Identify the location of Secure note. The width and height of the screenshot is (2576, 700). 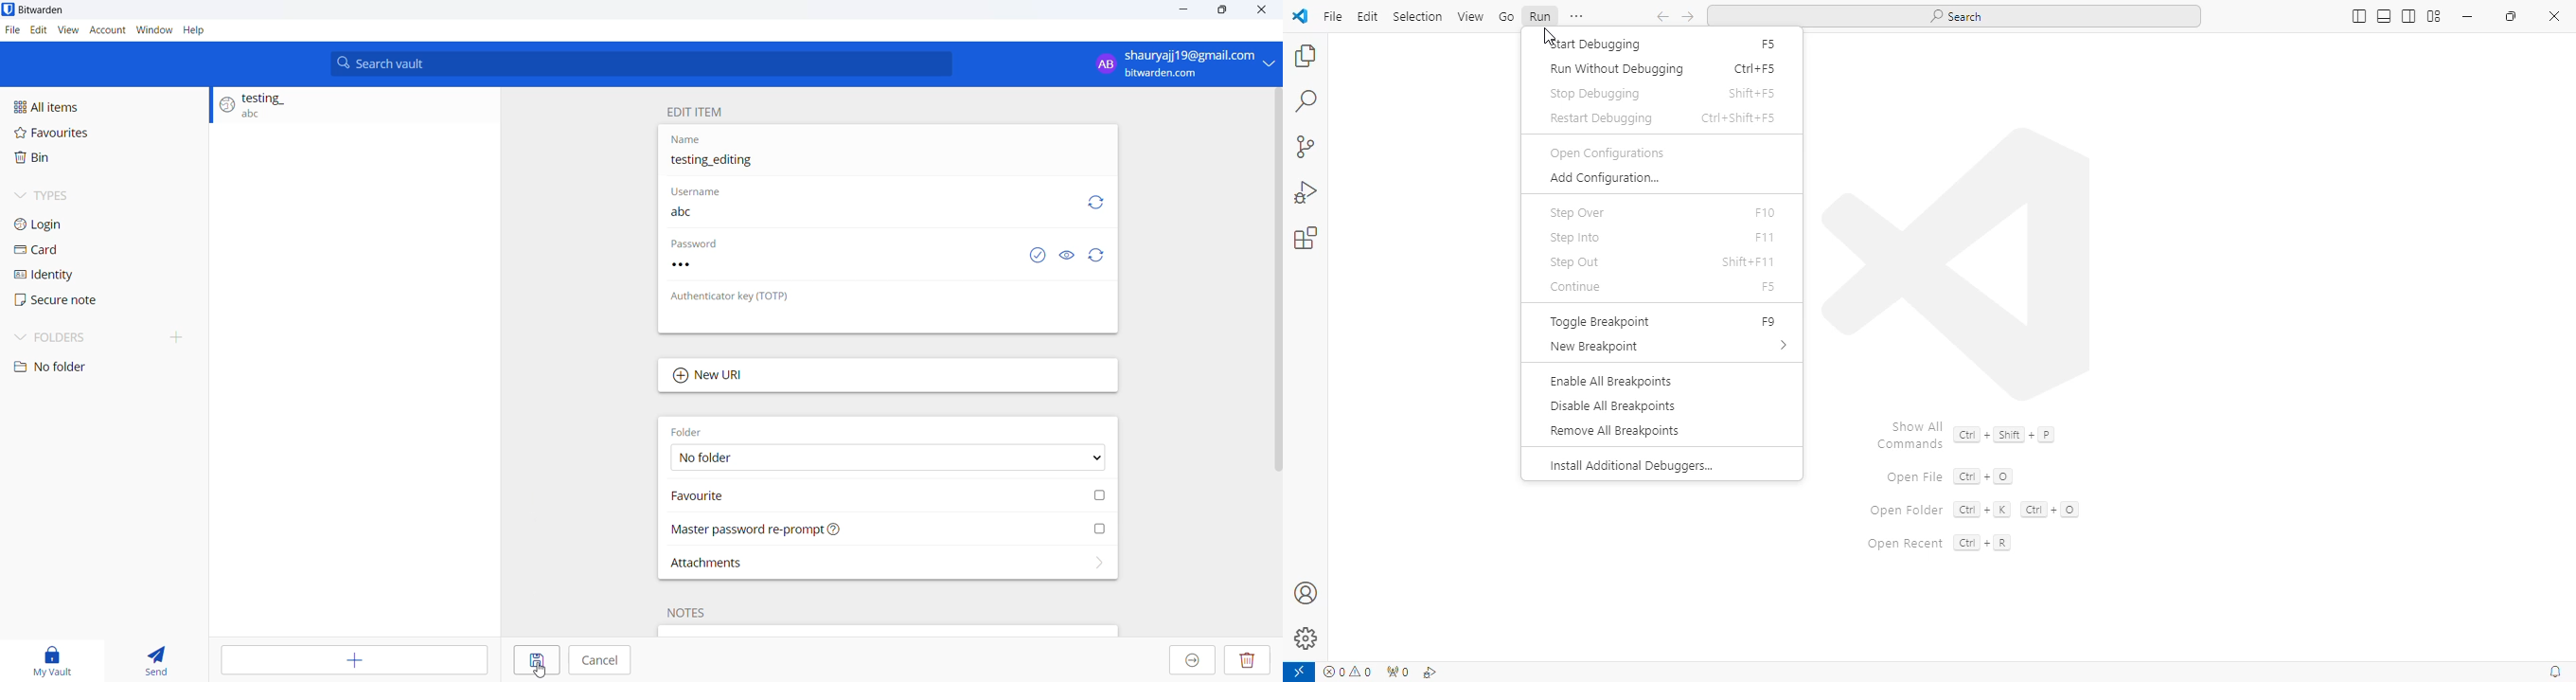
(67, 301).